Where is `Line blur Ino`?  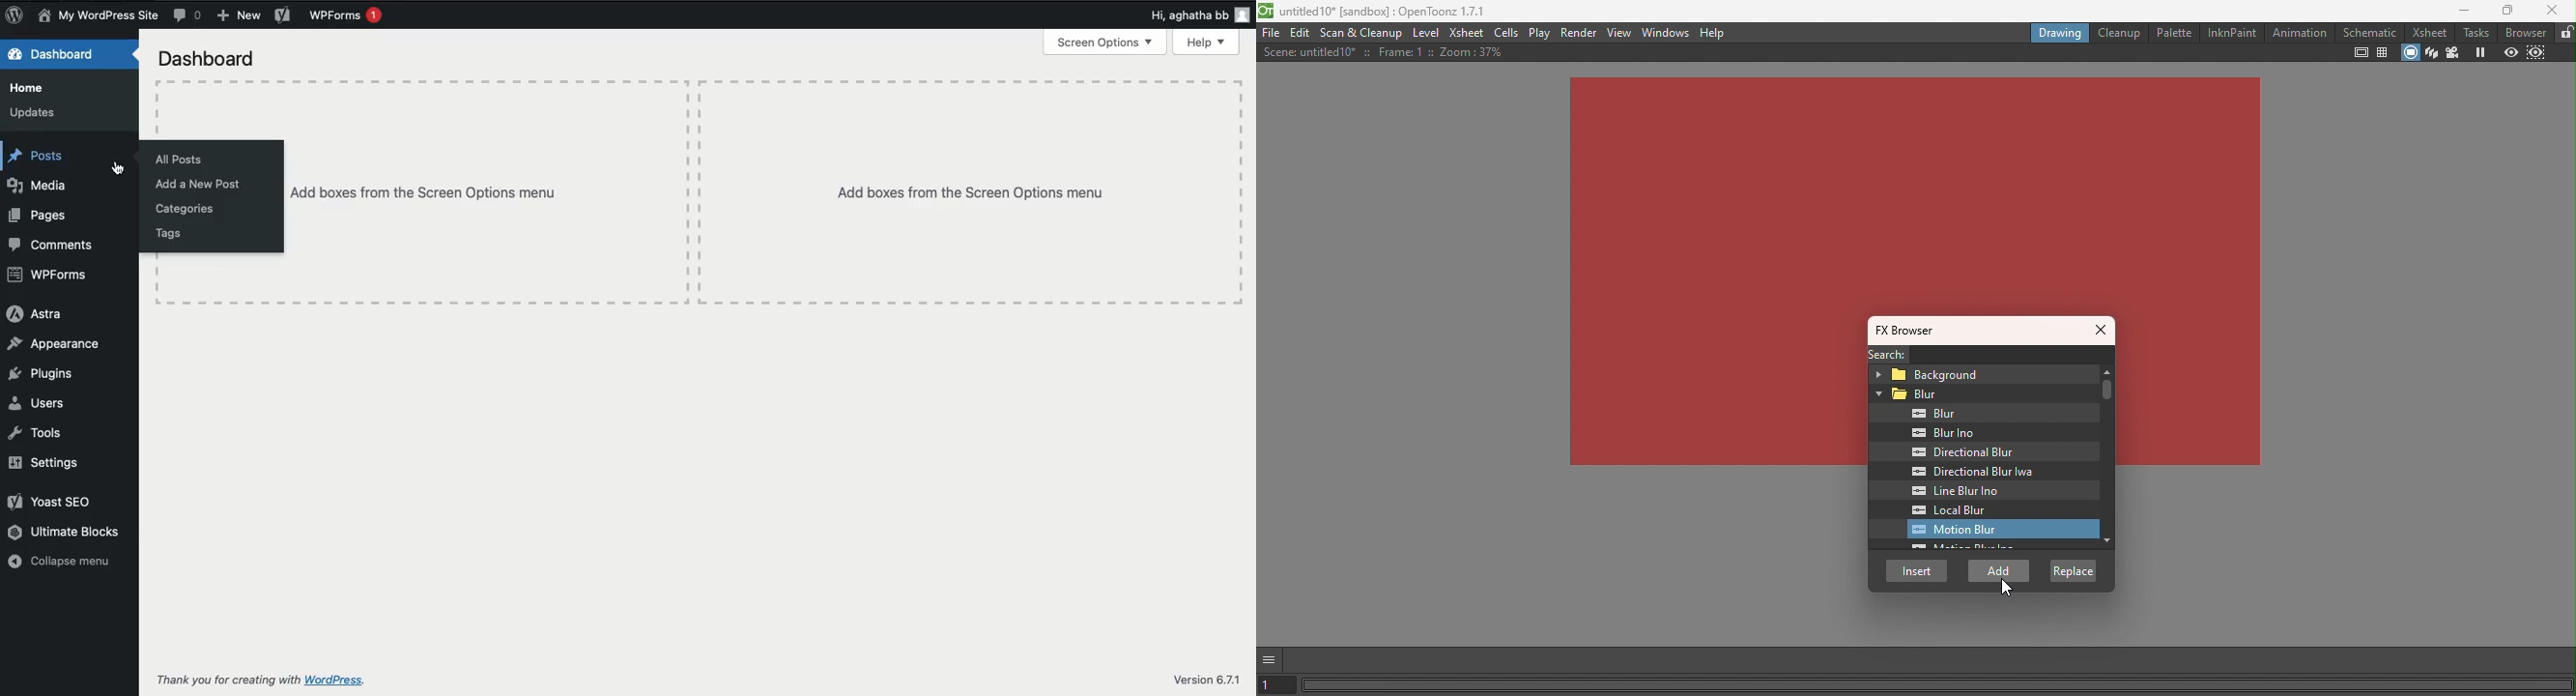
Line blur Ino is located at coordinates (1961, 491).